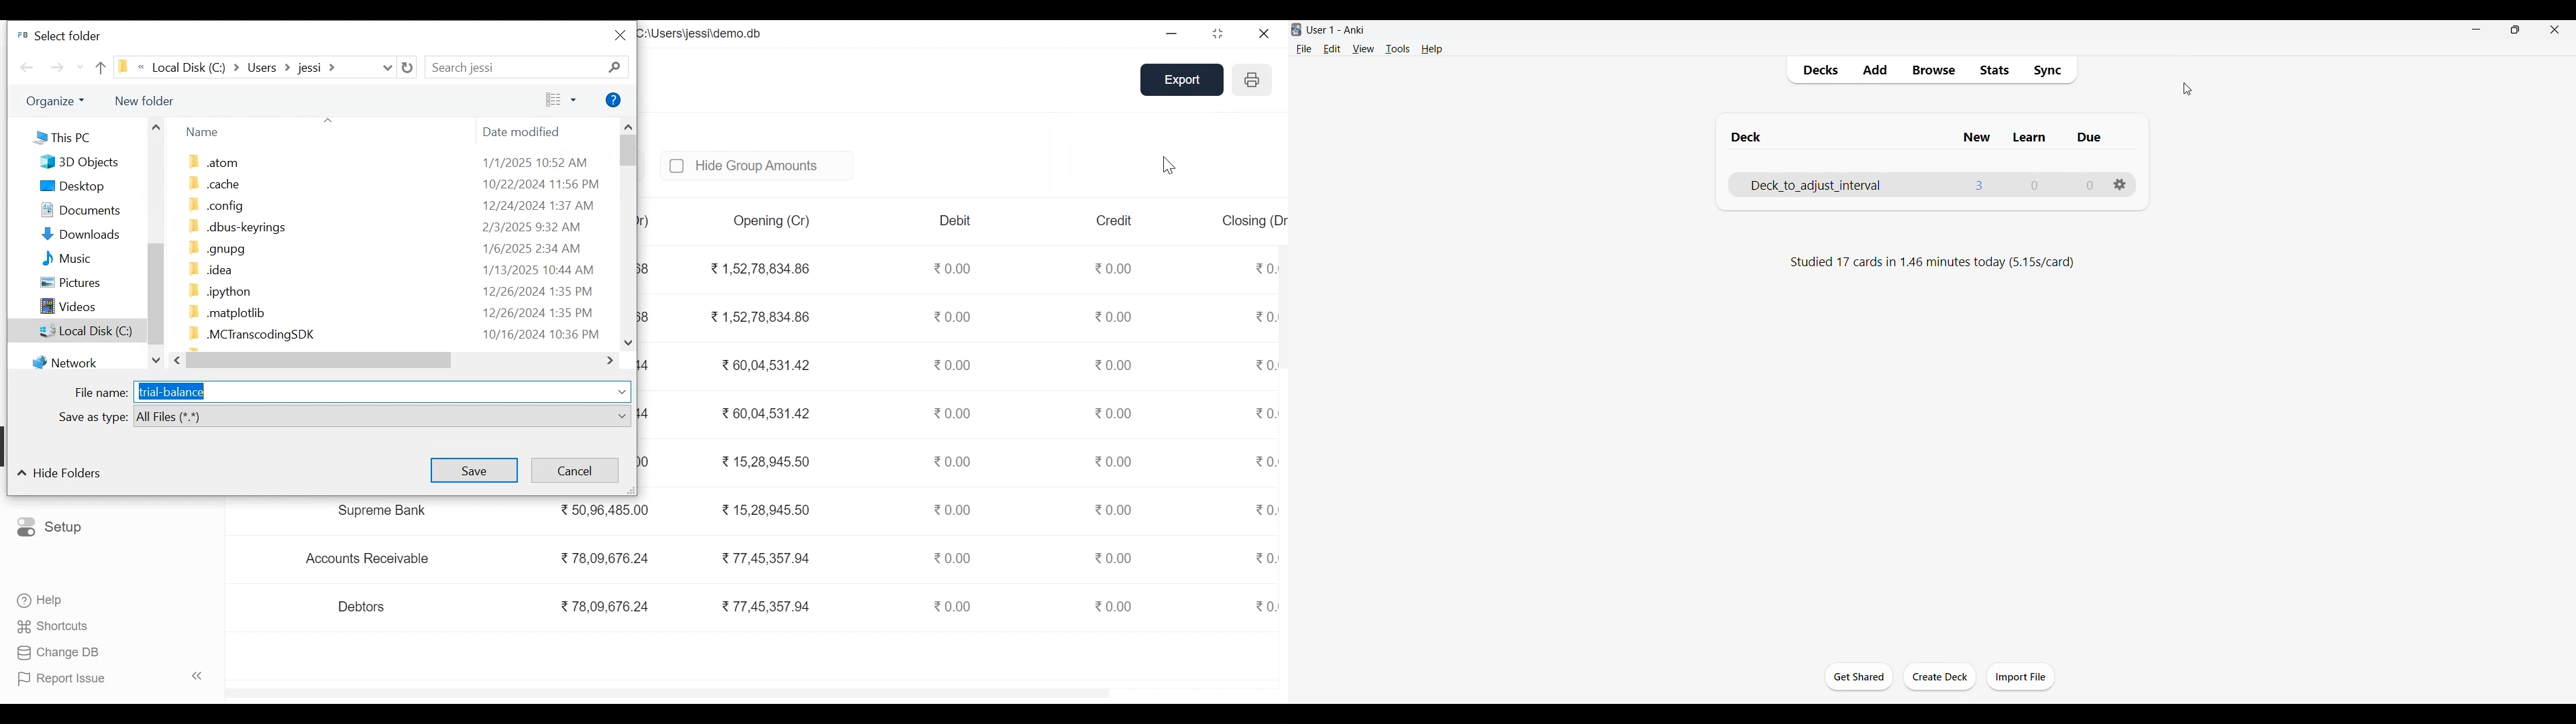 This screenshot has height=728, width=2576. Describe the element at coordinates (1116, 365) in the screenshot. I see `0.00` at that location.